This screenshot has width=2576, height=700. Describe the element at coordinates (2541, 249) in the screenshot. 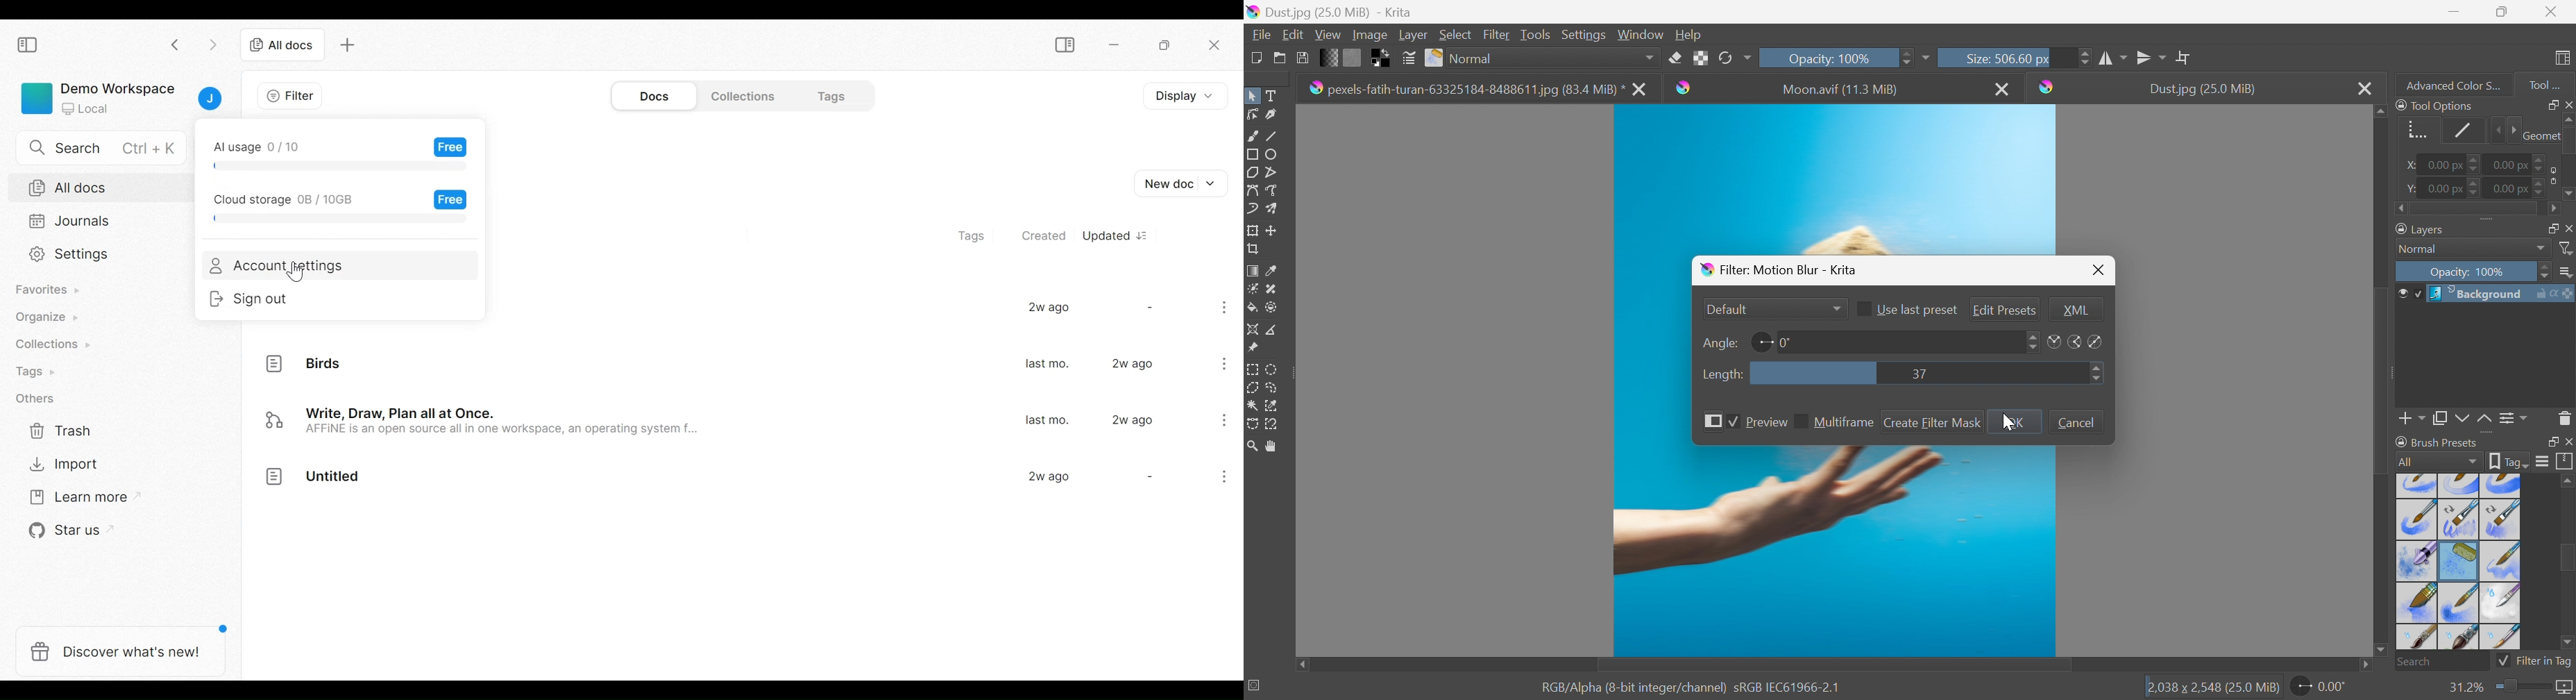

I see `Drop Down` at that location.